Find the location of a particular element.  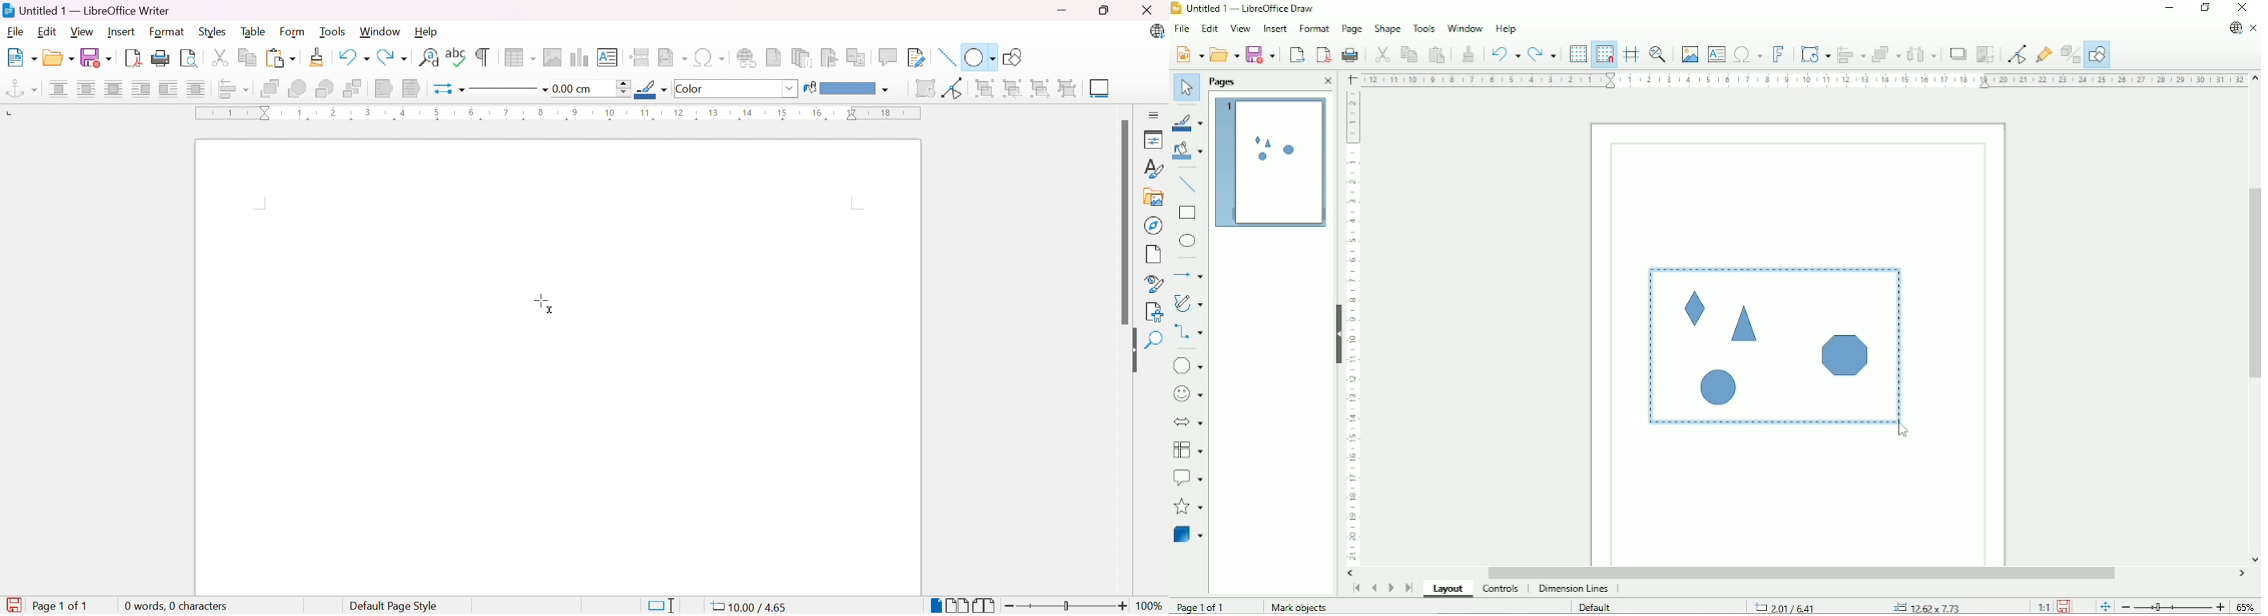

Table is located at coordinates (255, 31).